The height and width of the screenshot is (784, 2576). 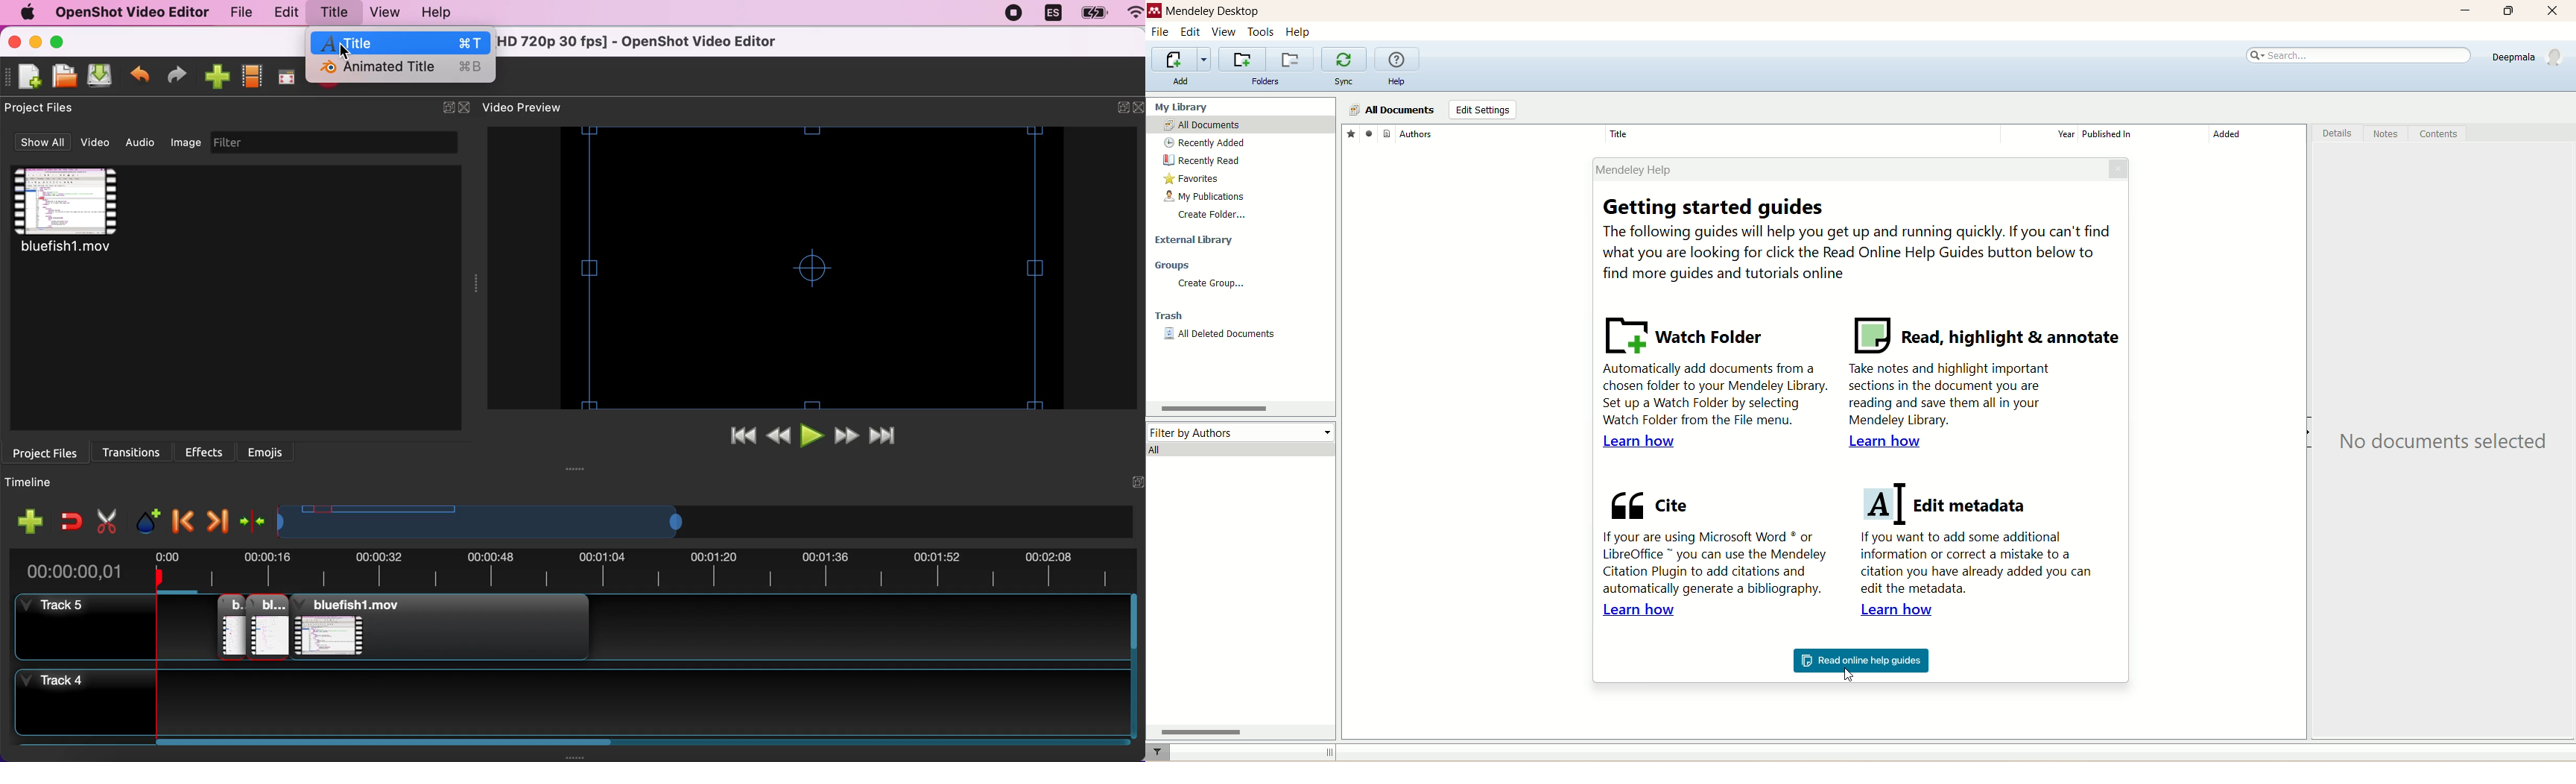 I want to click on mendeley desktop, so click(x=1212, y=11).